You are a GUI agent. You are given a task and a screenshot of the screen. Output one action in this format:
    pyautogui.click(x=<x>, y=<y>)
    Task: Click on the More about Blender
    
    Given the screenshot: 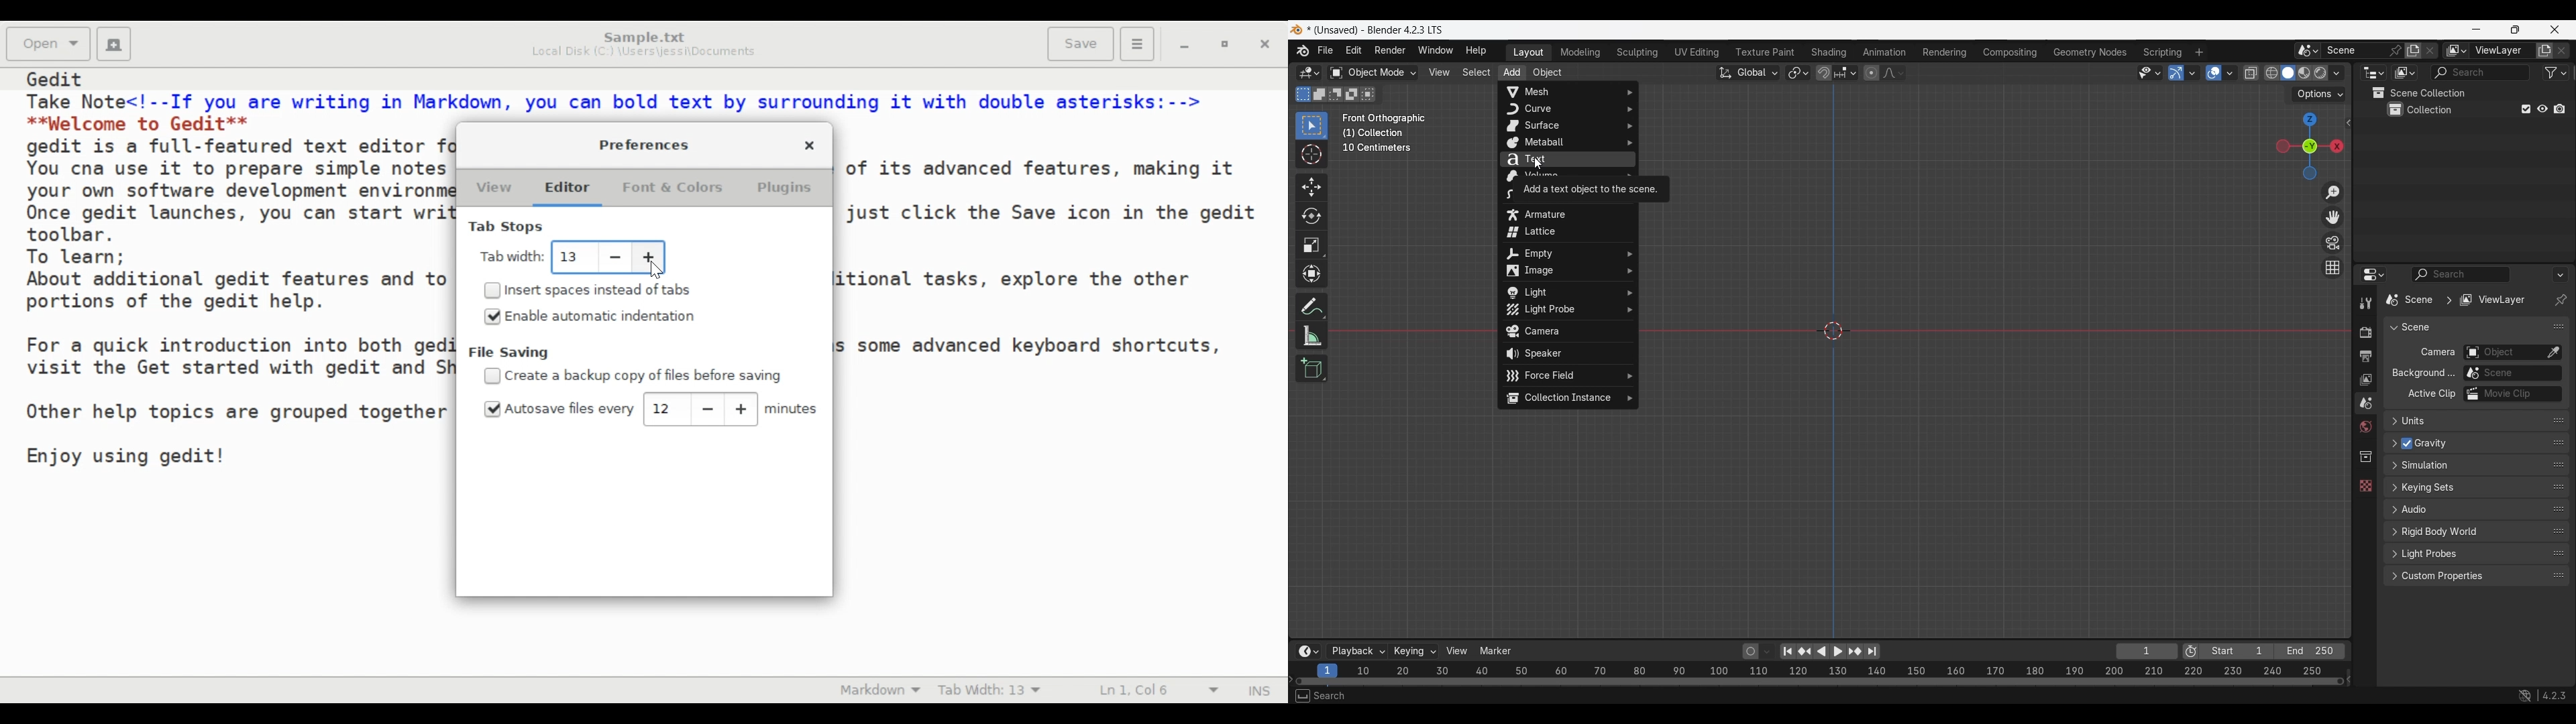 What is the action you would take?
    pyautogui.click(x=1303, y=51)
    